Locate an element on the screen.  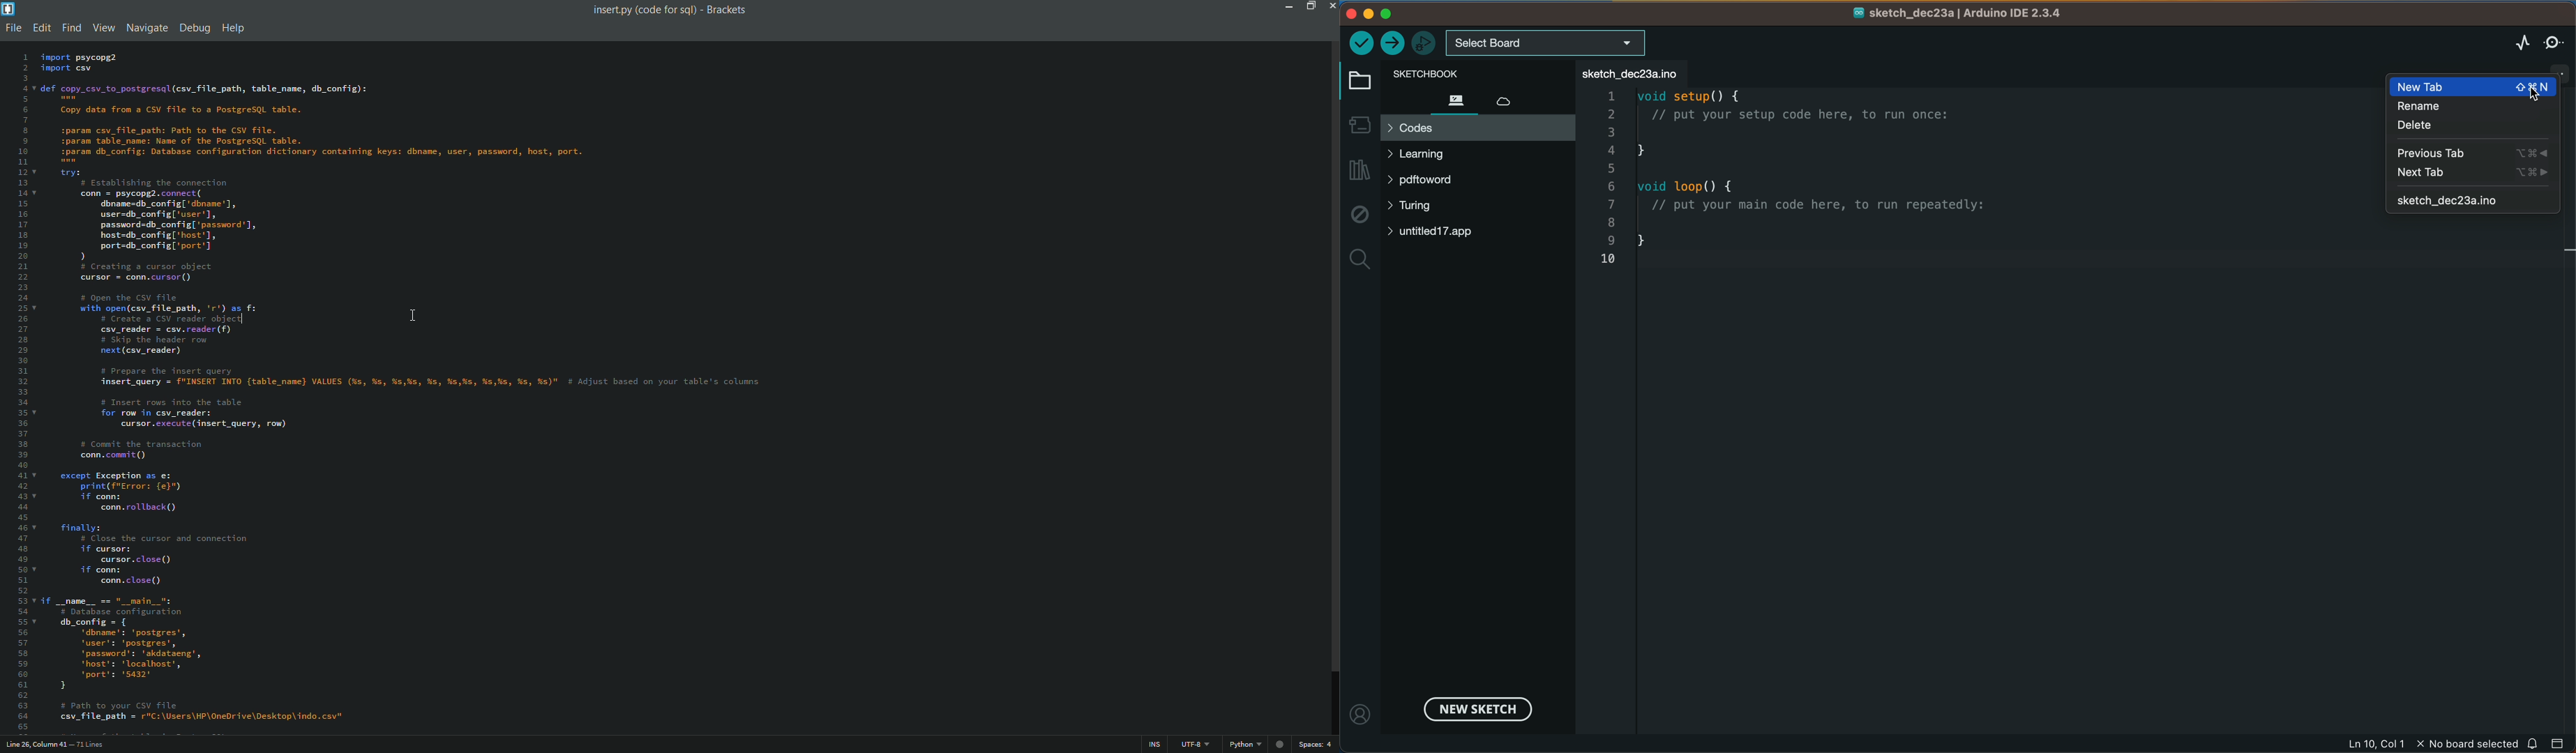
file format is located at coordinates (1246, 746).